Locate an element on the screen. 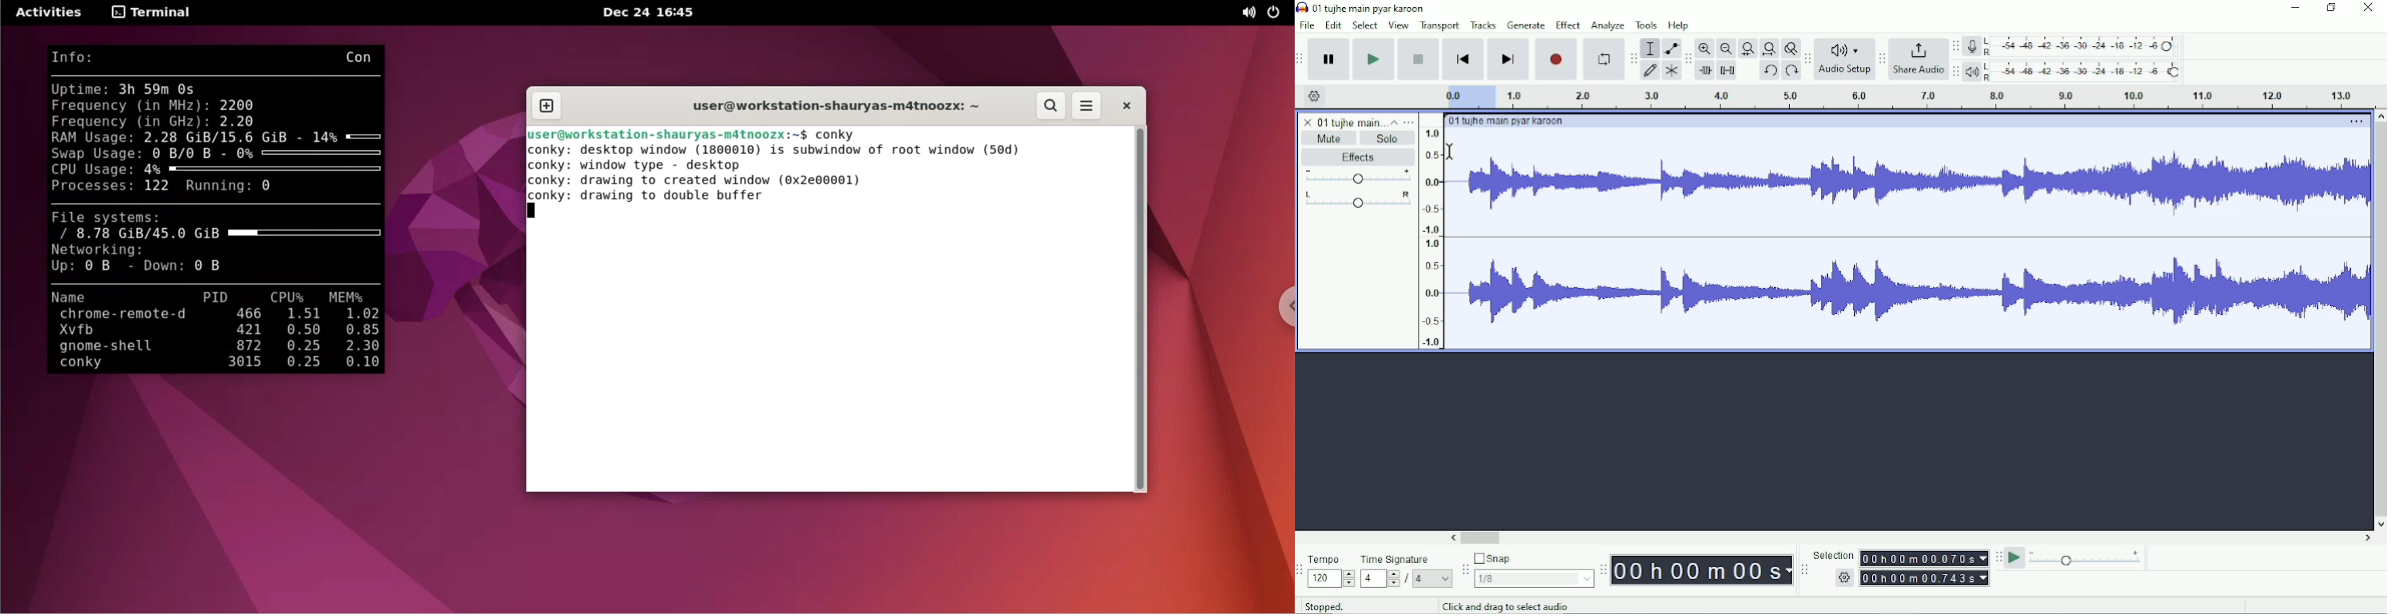 The height and width of the screenshot is (616, 2408). Audio Setup is located at coordinates (1845, 72).